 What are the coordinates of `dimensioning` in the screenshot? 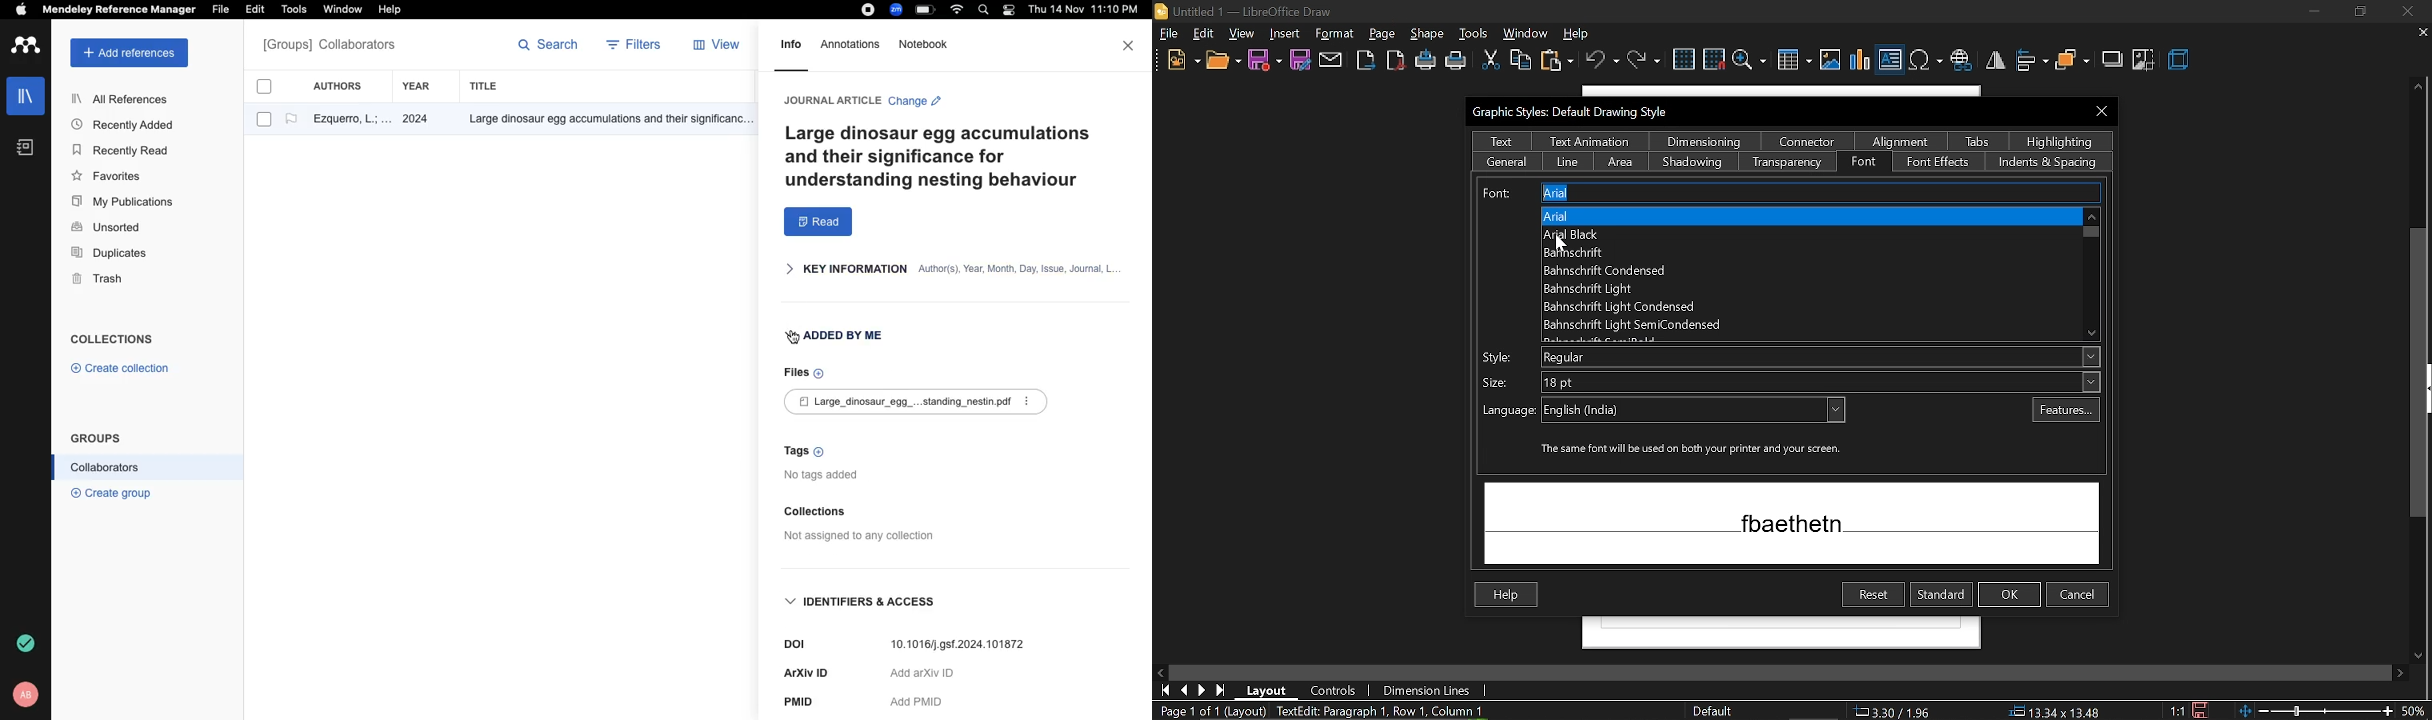 It's located at (1705, 141).